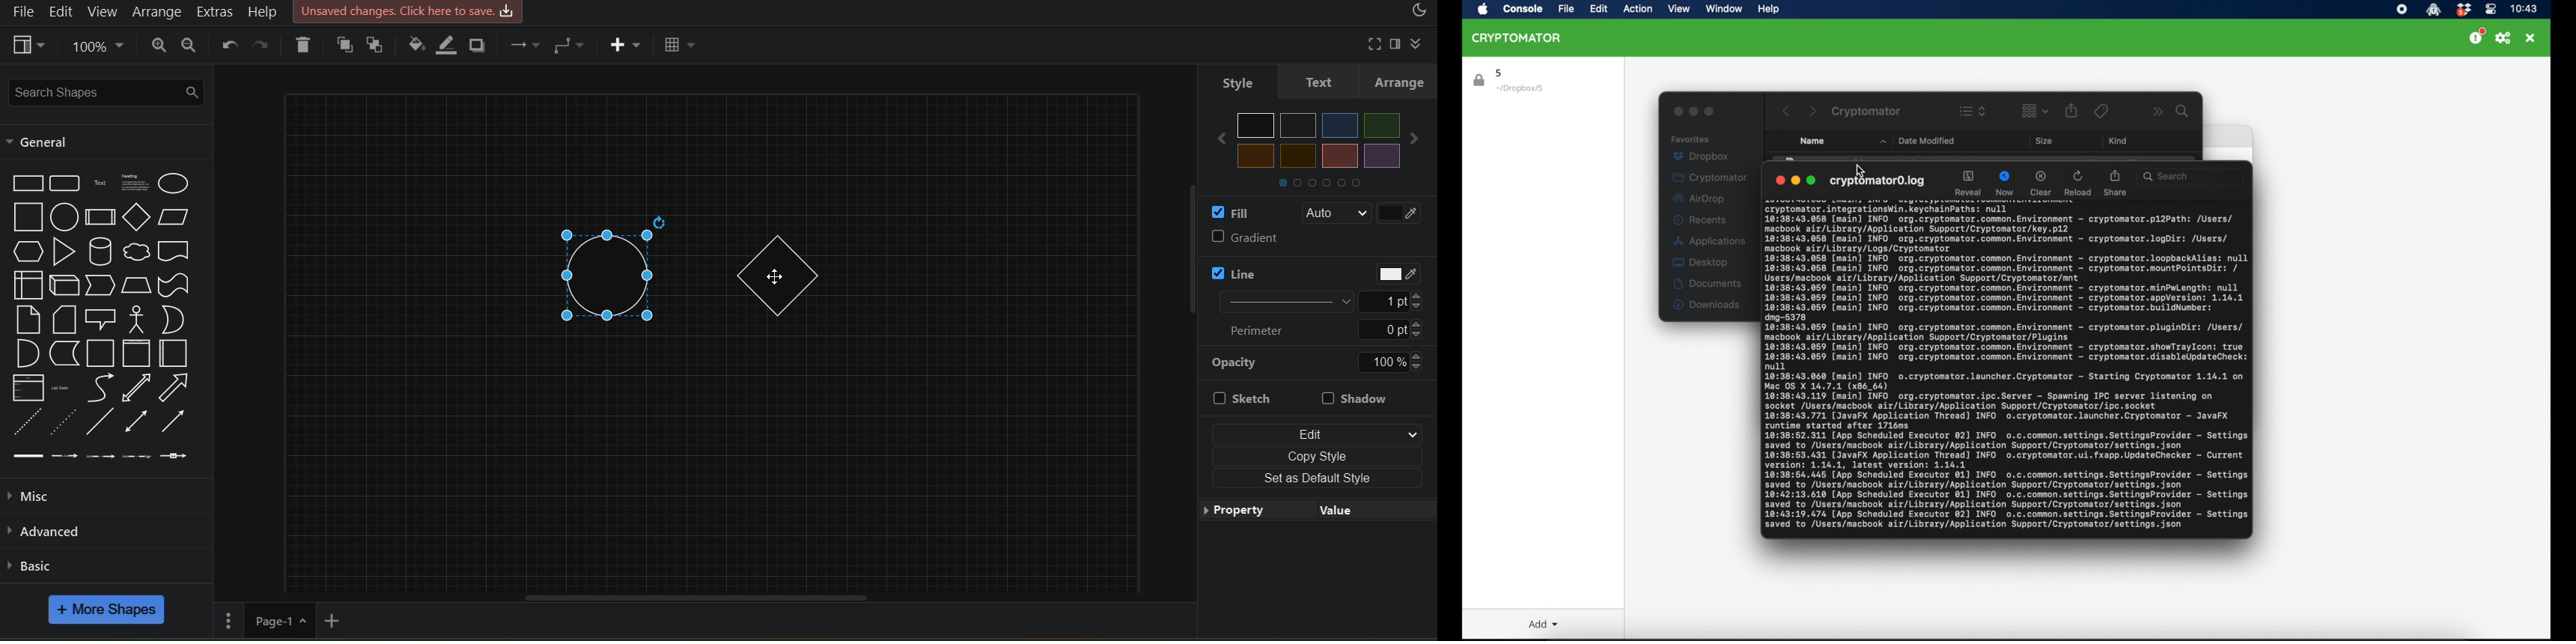  What do you see at coordinates (137, 318) in the screenshot?
I see `Actor` at bounding box center [137, 318].